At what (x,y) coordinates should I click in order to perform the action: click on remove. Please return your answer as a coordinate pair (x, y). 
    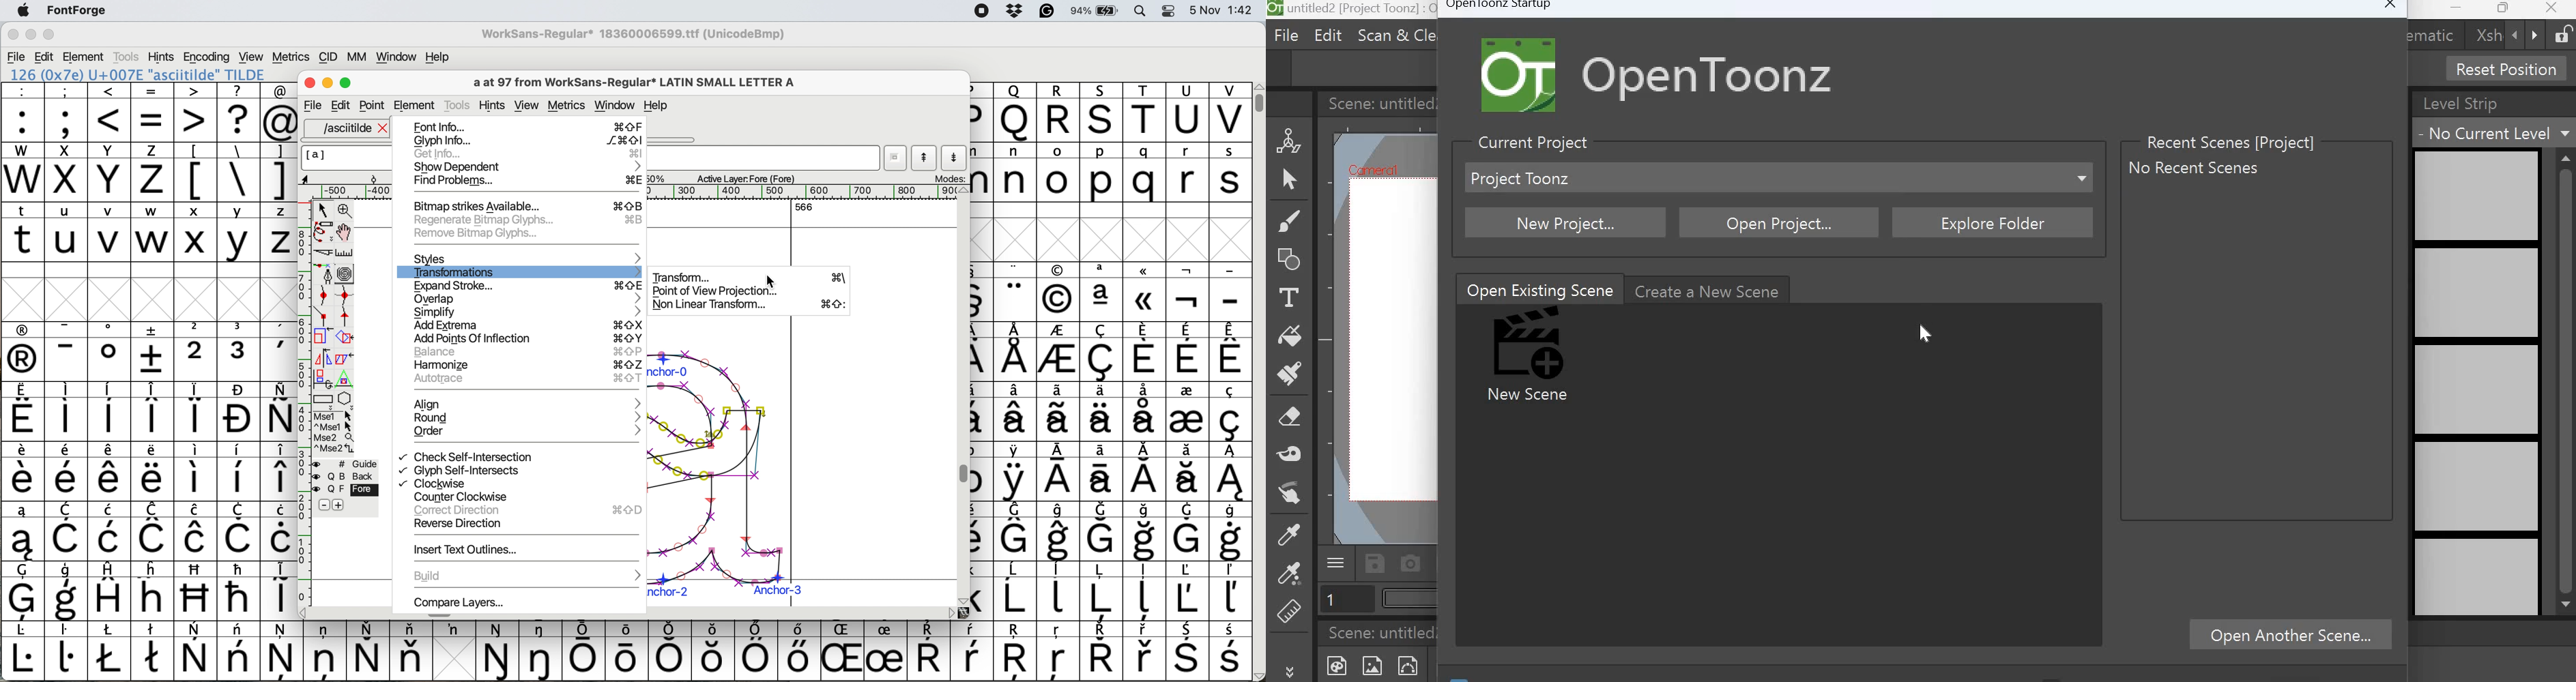
    Looking at the image, I should click on (324, 506).